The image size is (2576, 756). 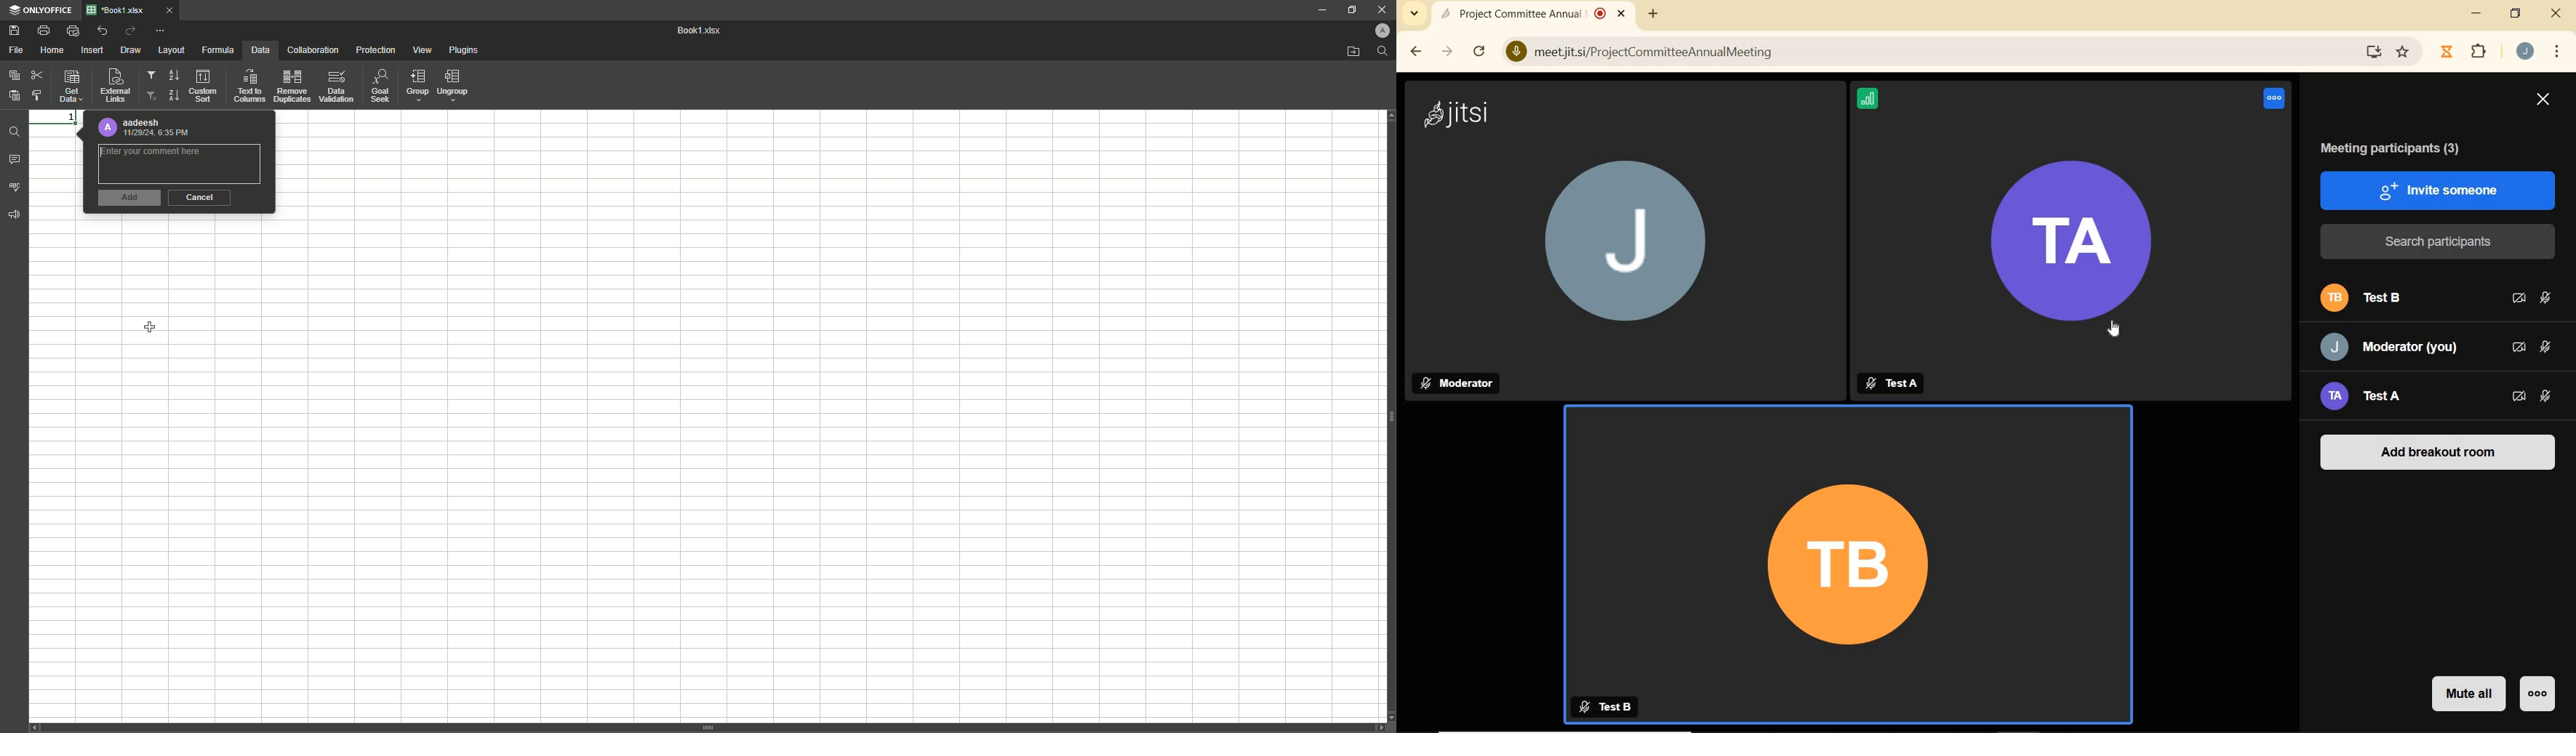 I want to click on Voice, so click(x=2274, y=99).